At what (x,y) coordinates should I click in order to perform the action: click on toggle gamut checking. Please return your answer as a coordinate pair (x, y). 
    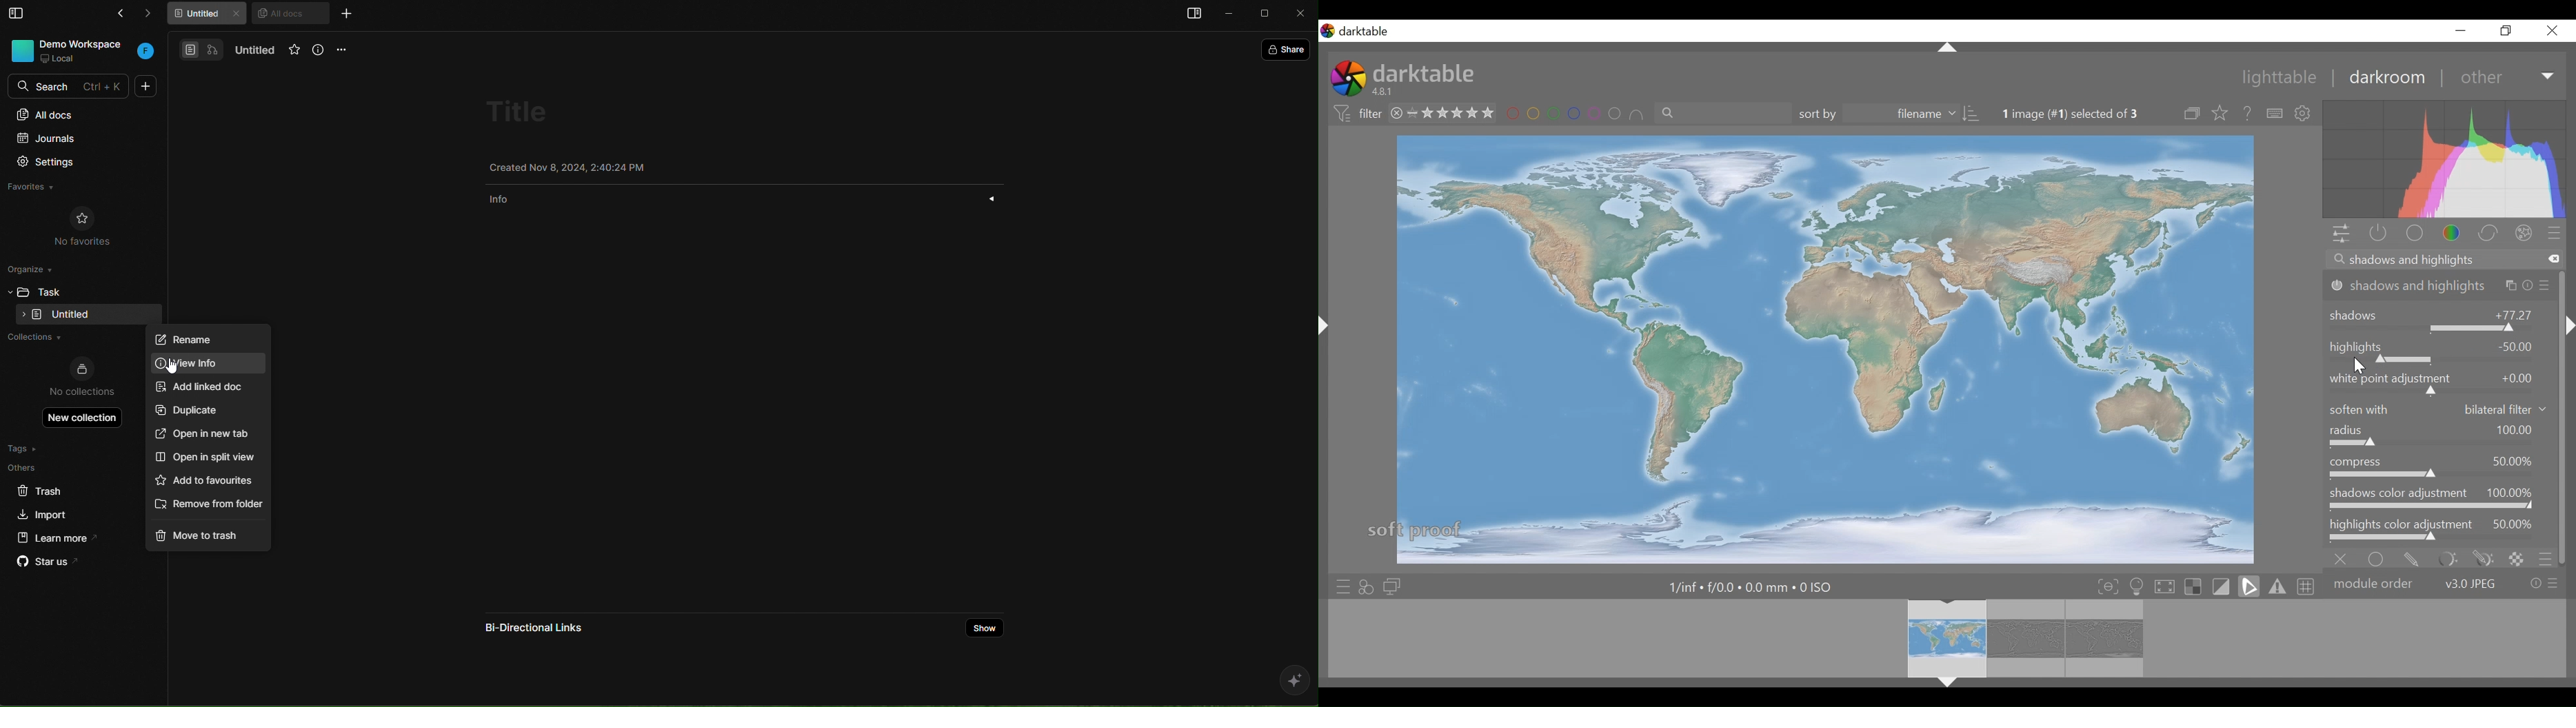
    Looking at the image, I should click on (2276, 587).